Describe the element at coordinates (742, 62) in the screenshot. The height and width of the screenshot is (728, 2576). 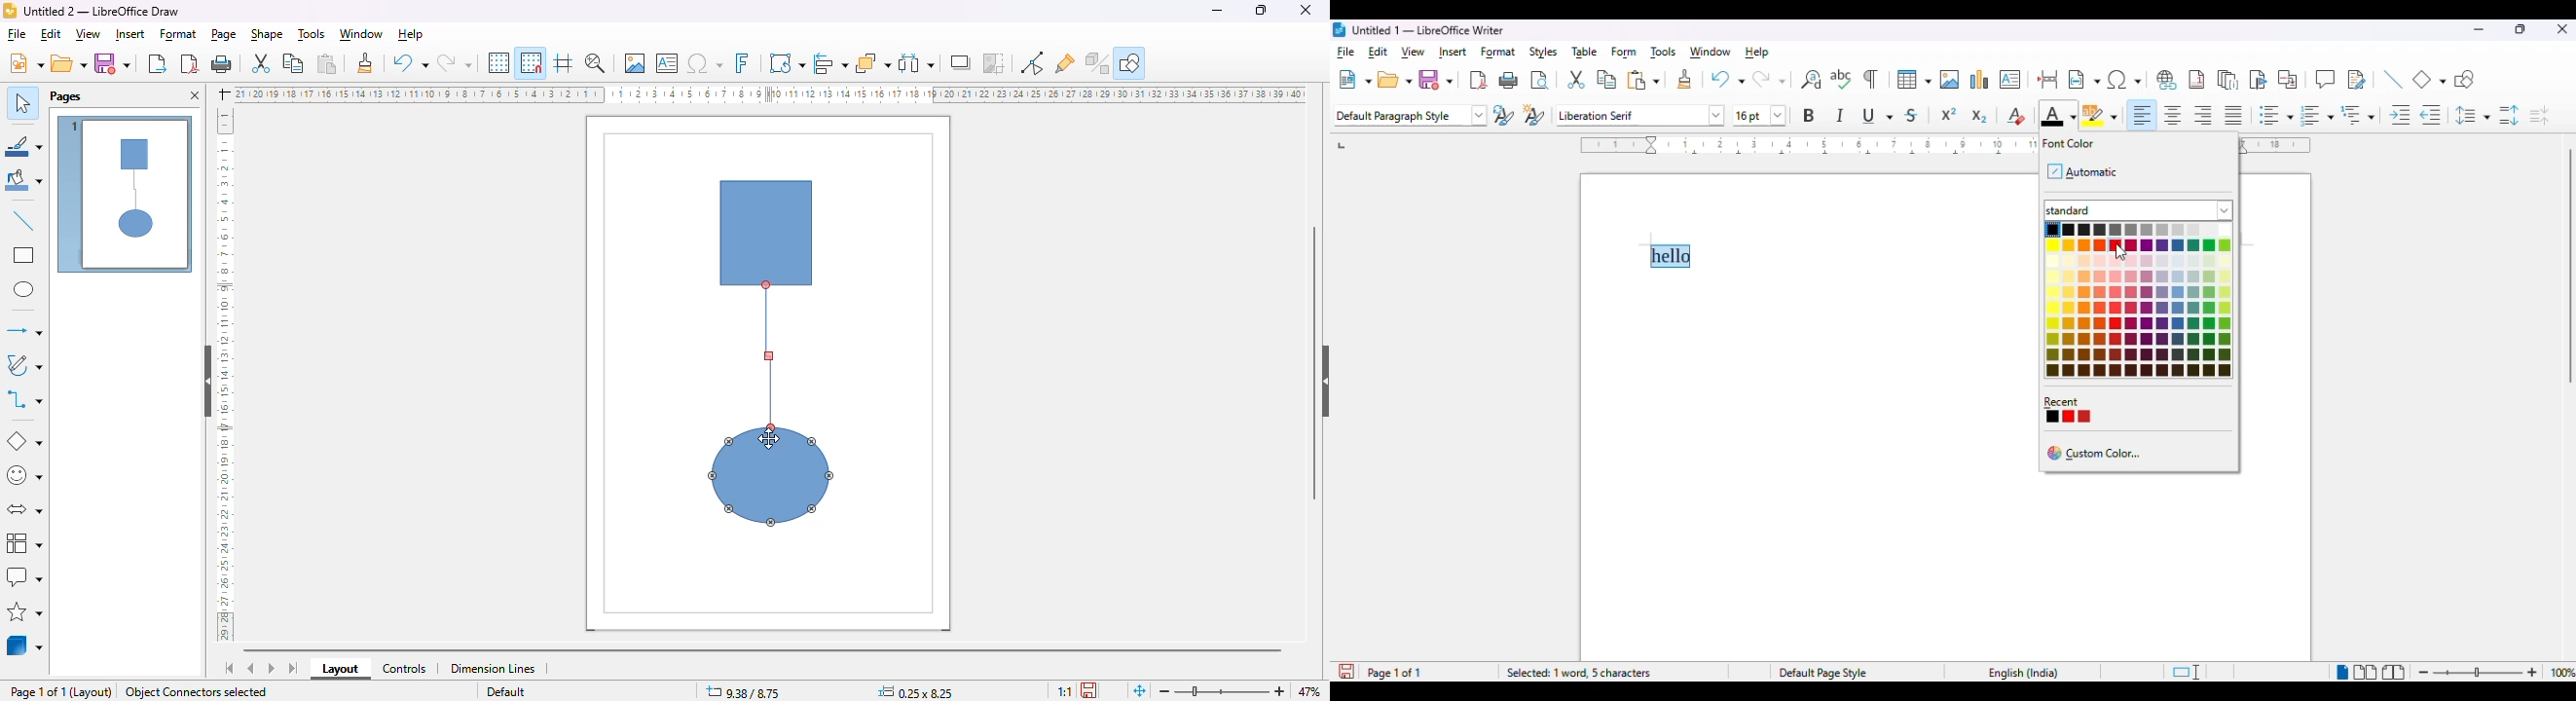
I see `insert fontwork text` at that location.